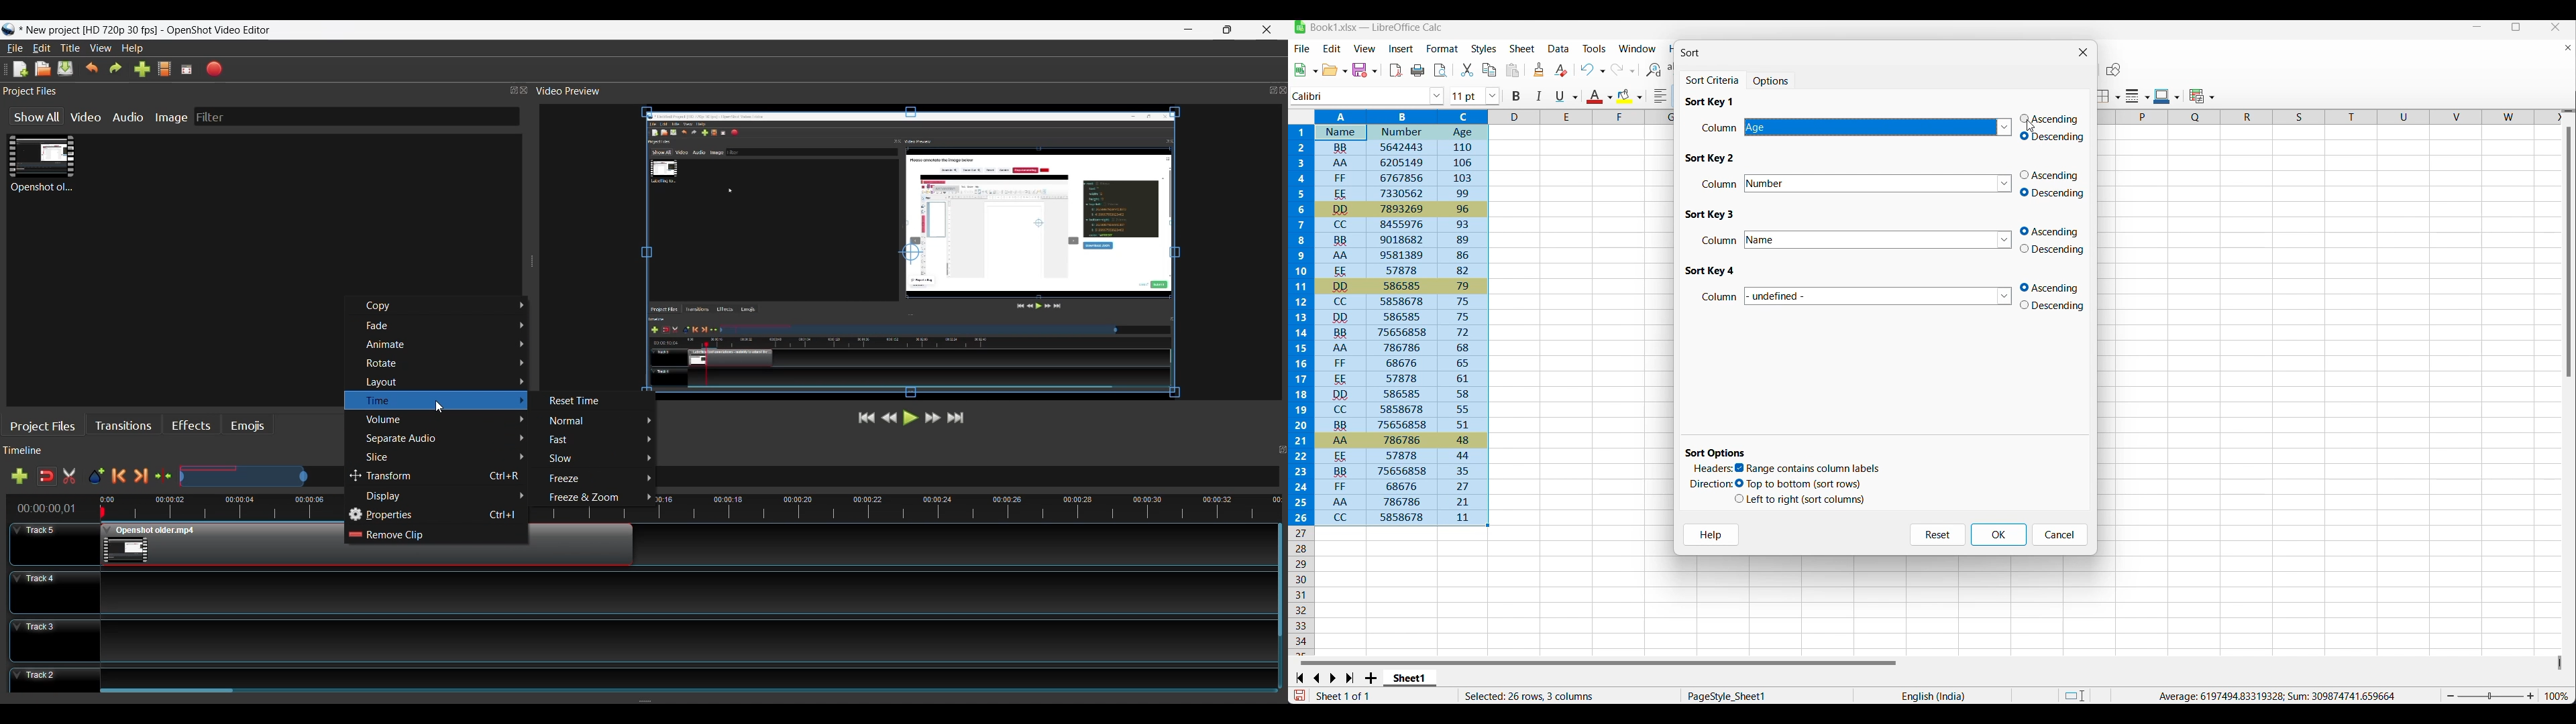  I want to click on Toggle print preview, so click(1442, 70).